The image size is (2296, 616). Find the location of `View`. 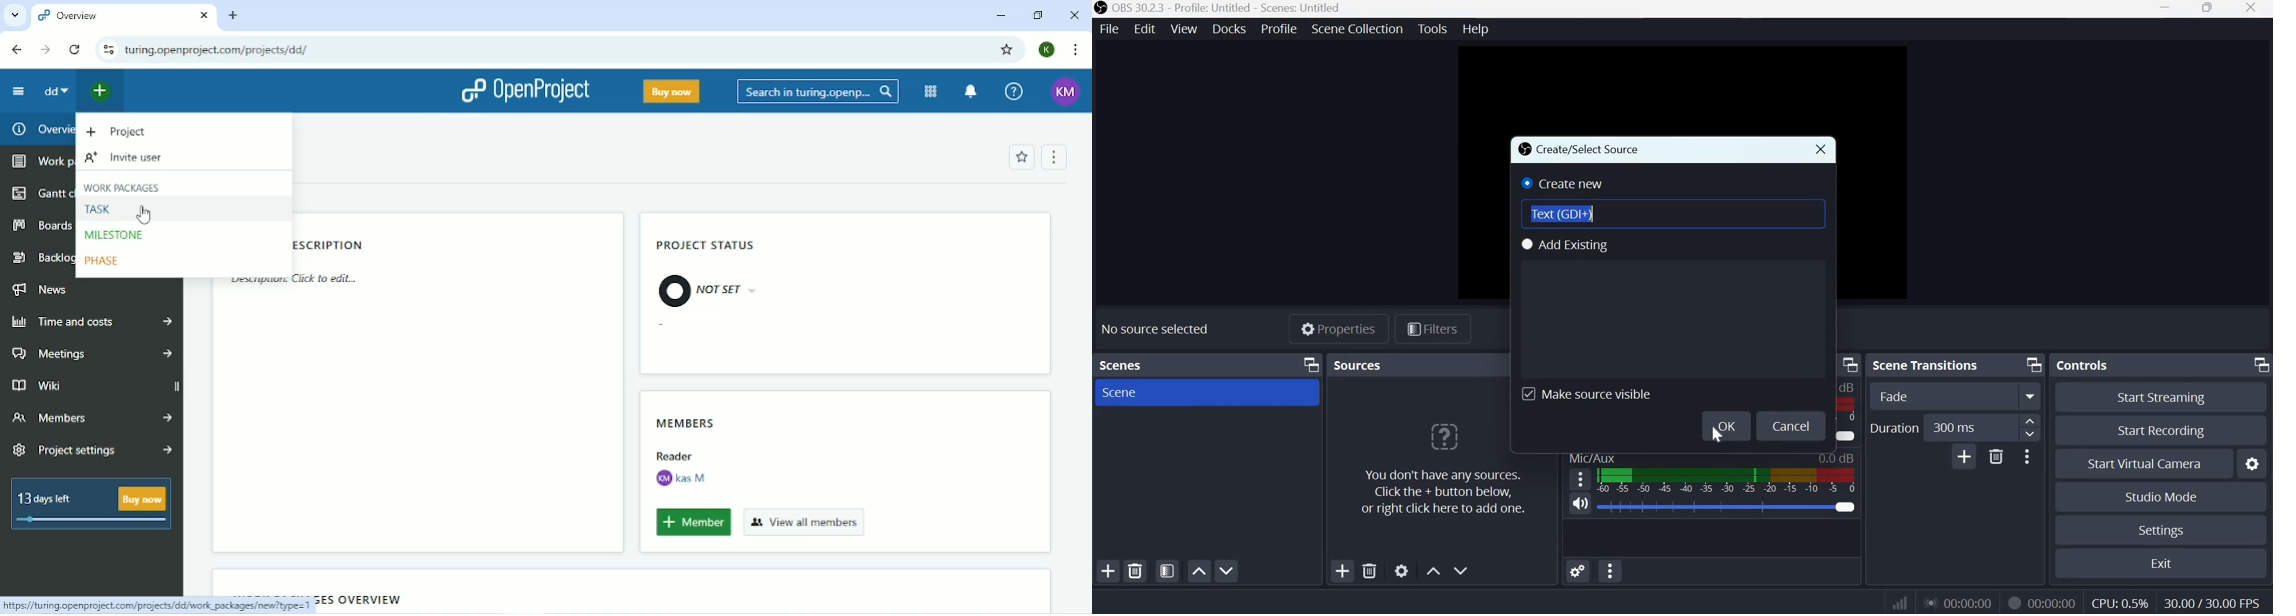

View is located at coordinates (1185, 28).